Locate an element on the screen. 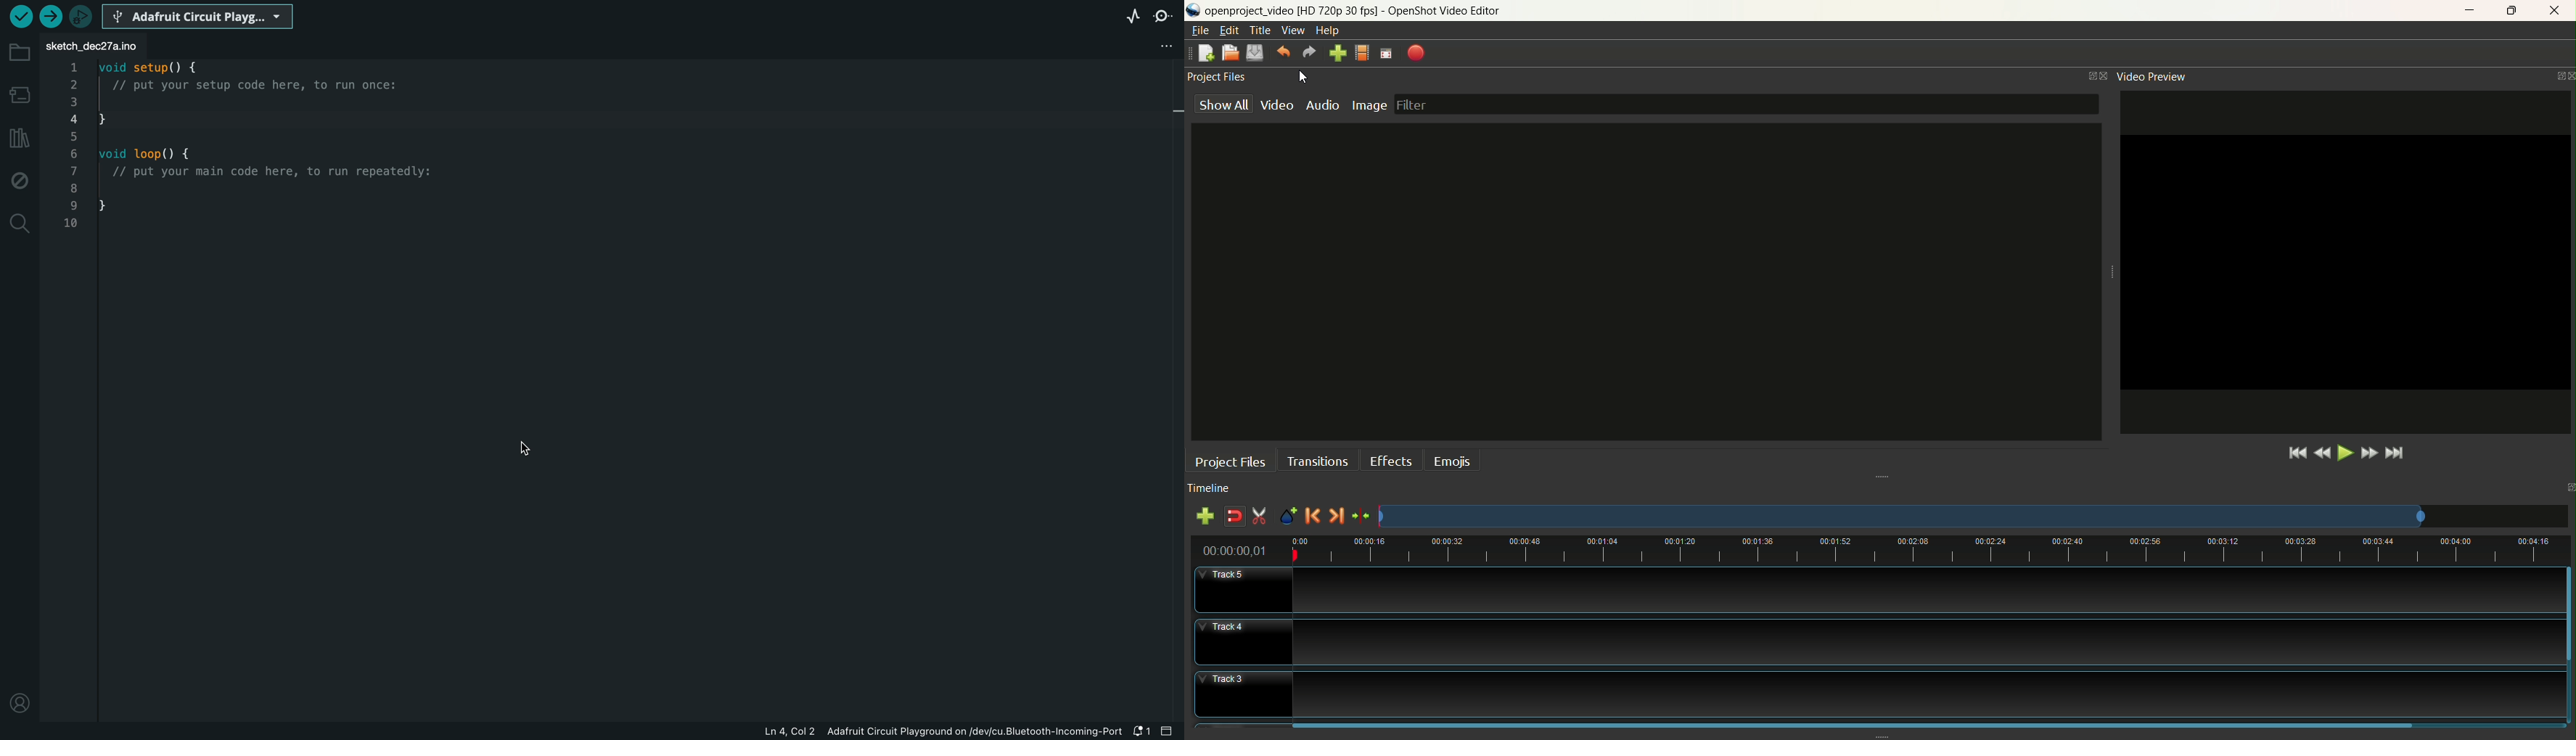 The width and height of the screenshot is (2576, 756). video is located at coordinates (1282, 104).